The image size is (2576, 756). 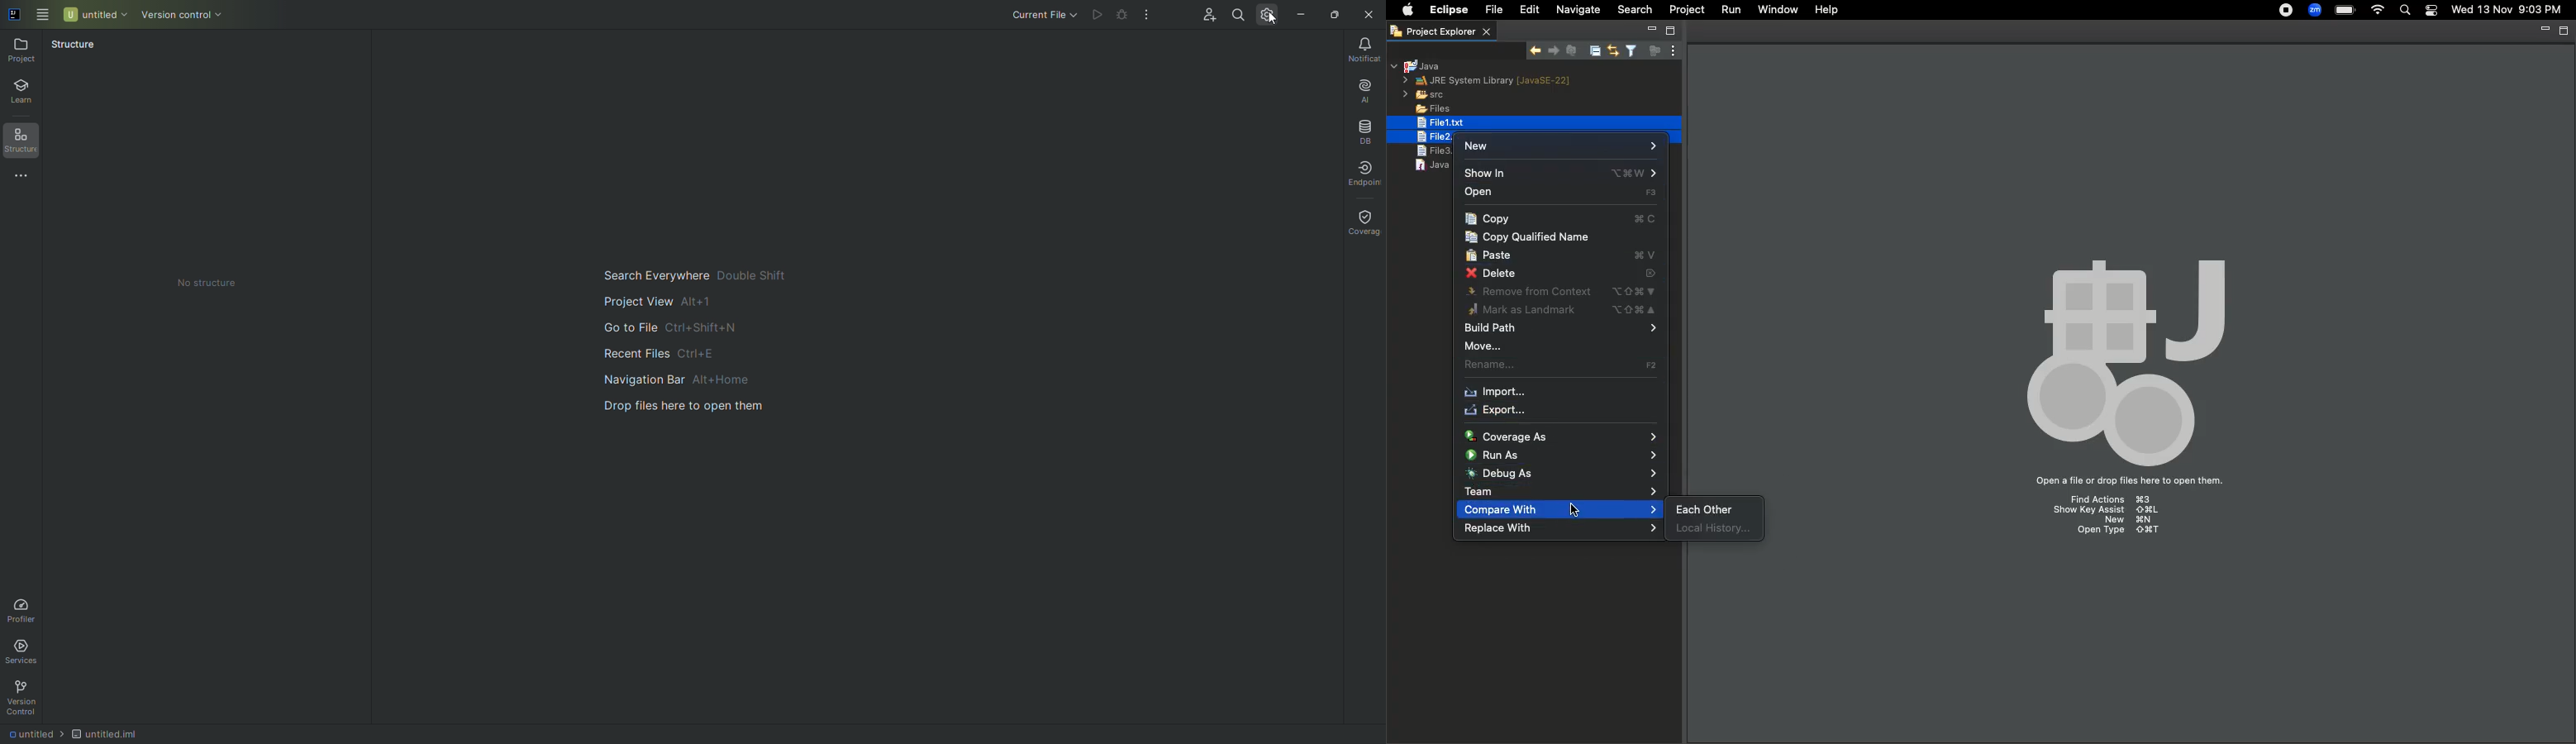 I want to click on Find Actions , so click(x=2118, y=500).